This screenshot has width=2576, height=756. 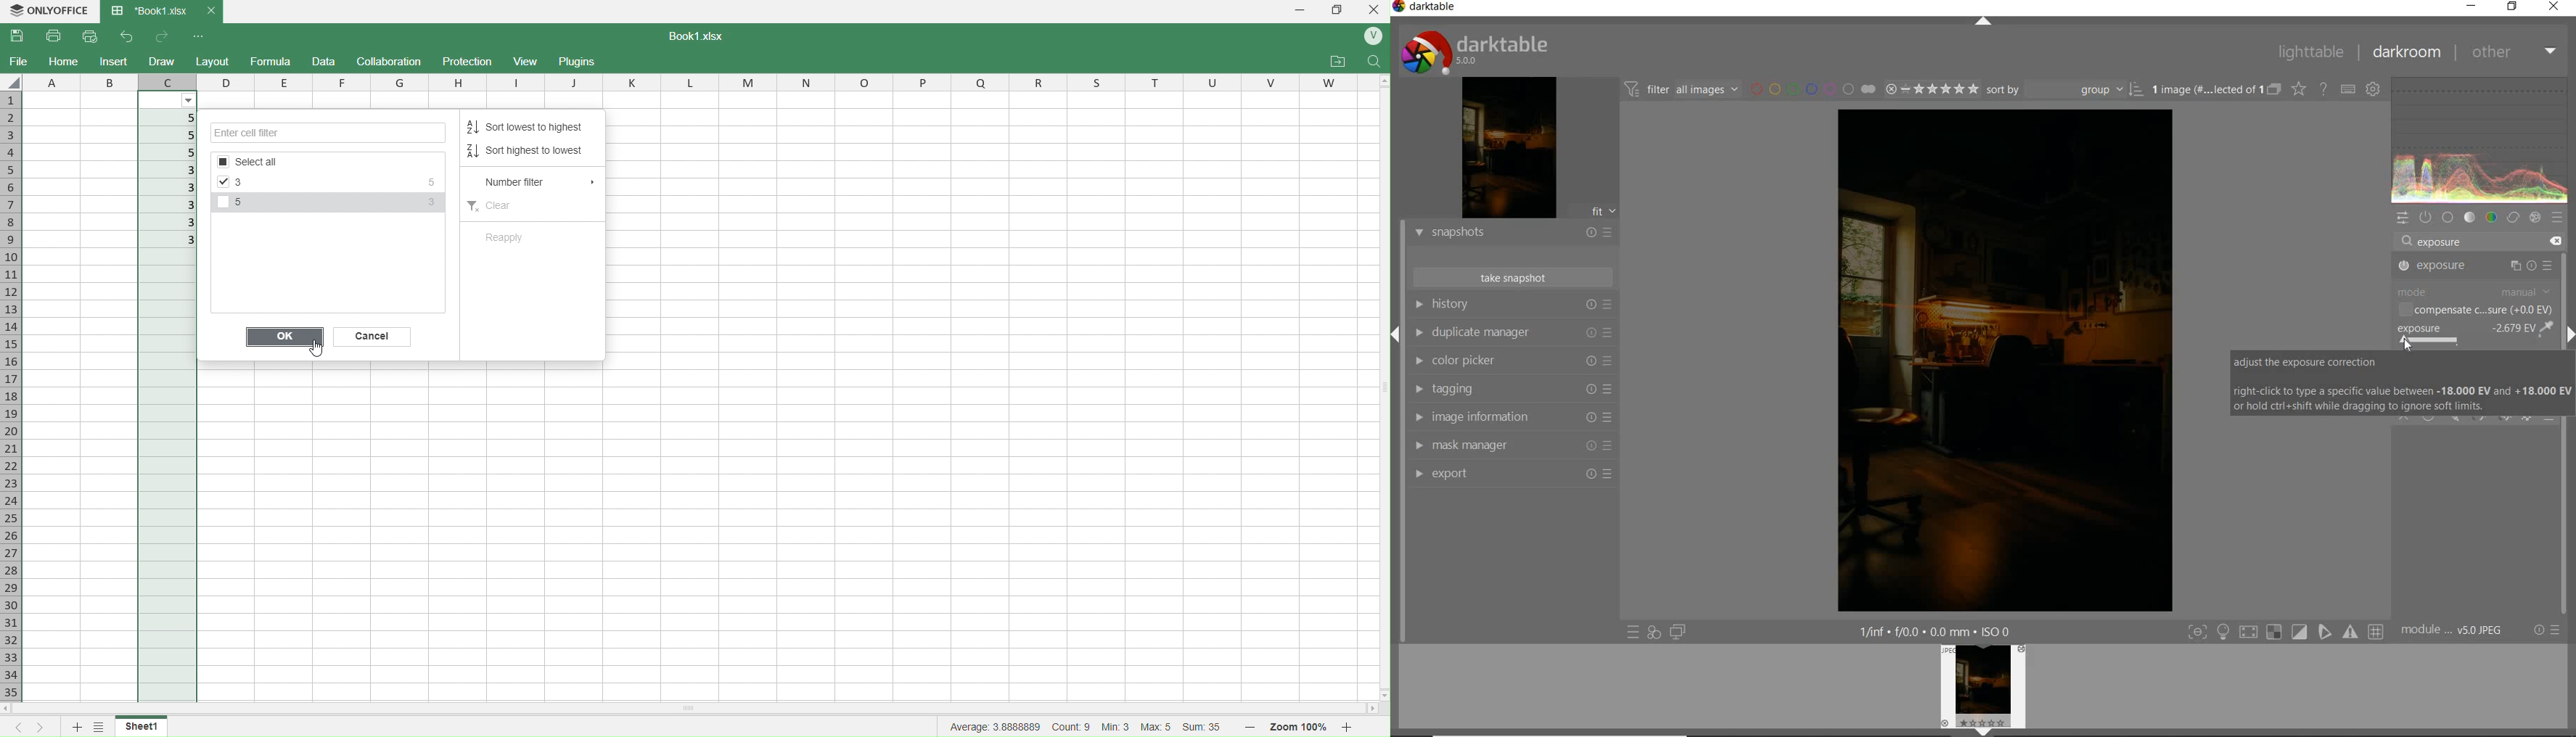 What do you see at coordinates (1683, 90) in the screenshot?
I see `filter images based on their modules` at bounding box center [1683, 90].